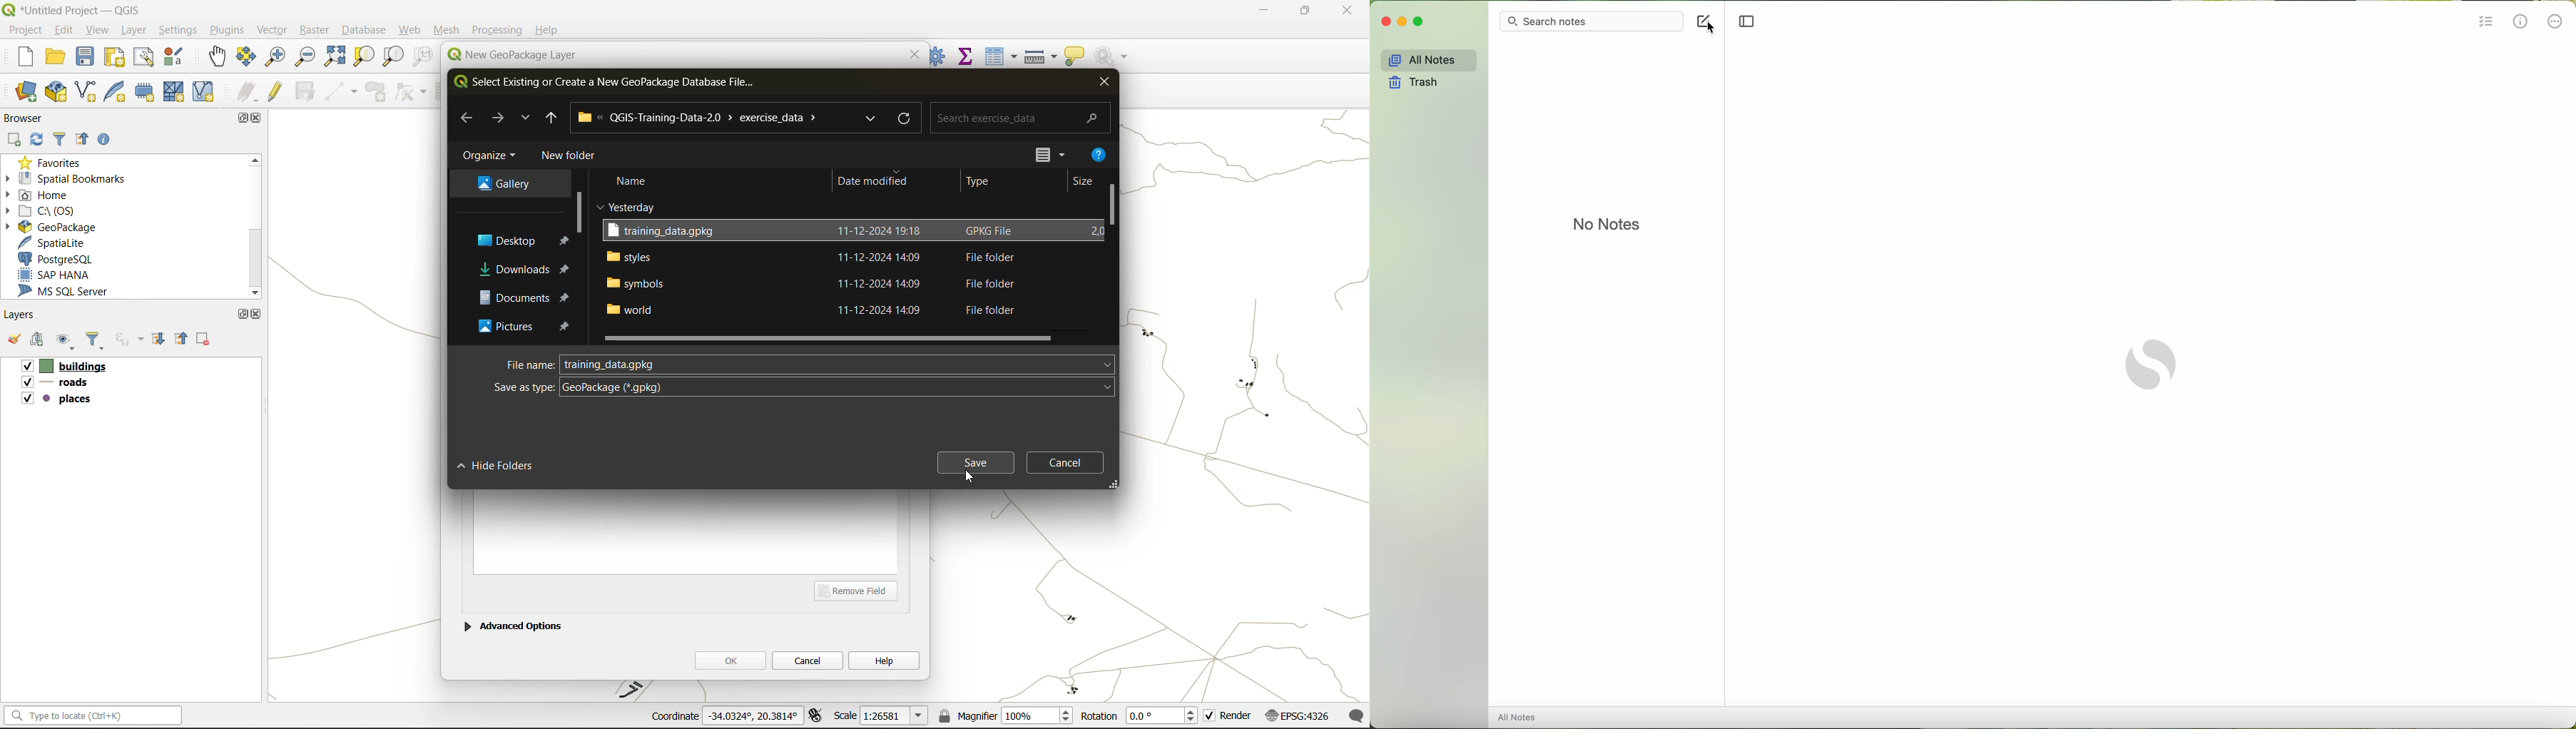 Image resolution: width=2576 pixels, height=756 pixels. Describe the element at coordinates (175, 57) in the screenshot. I see `style manager` at that location.